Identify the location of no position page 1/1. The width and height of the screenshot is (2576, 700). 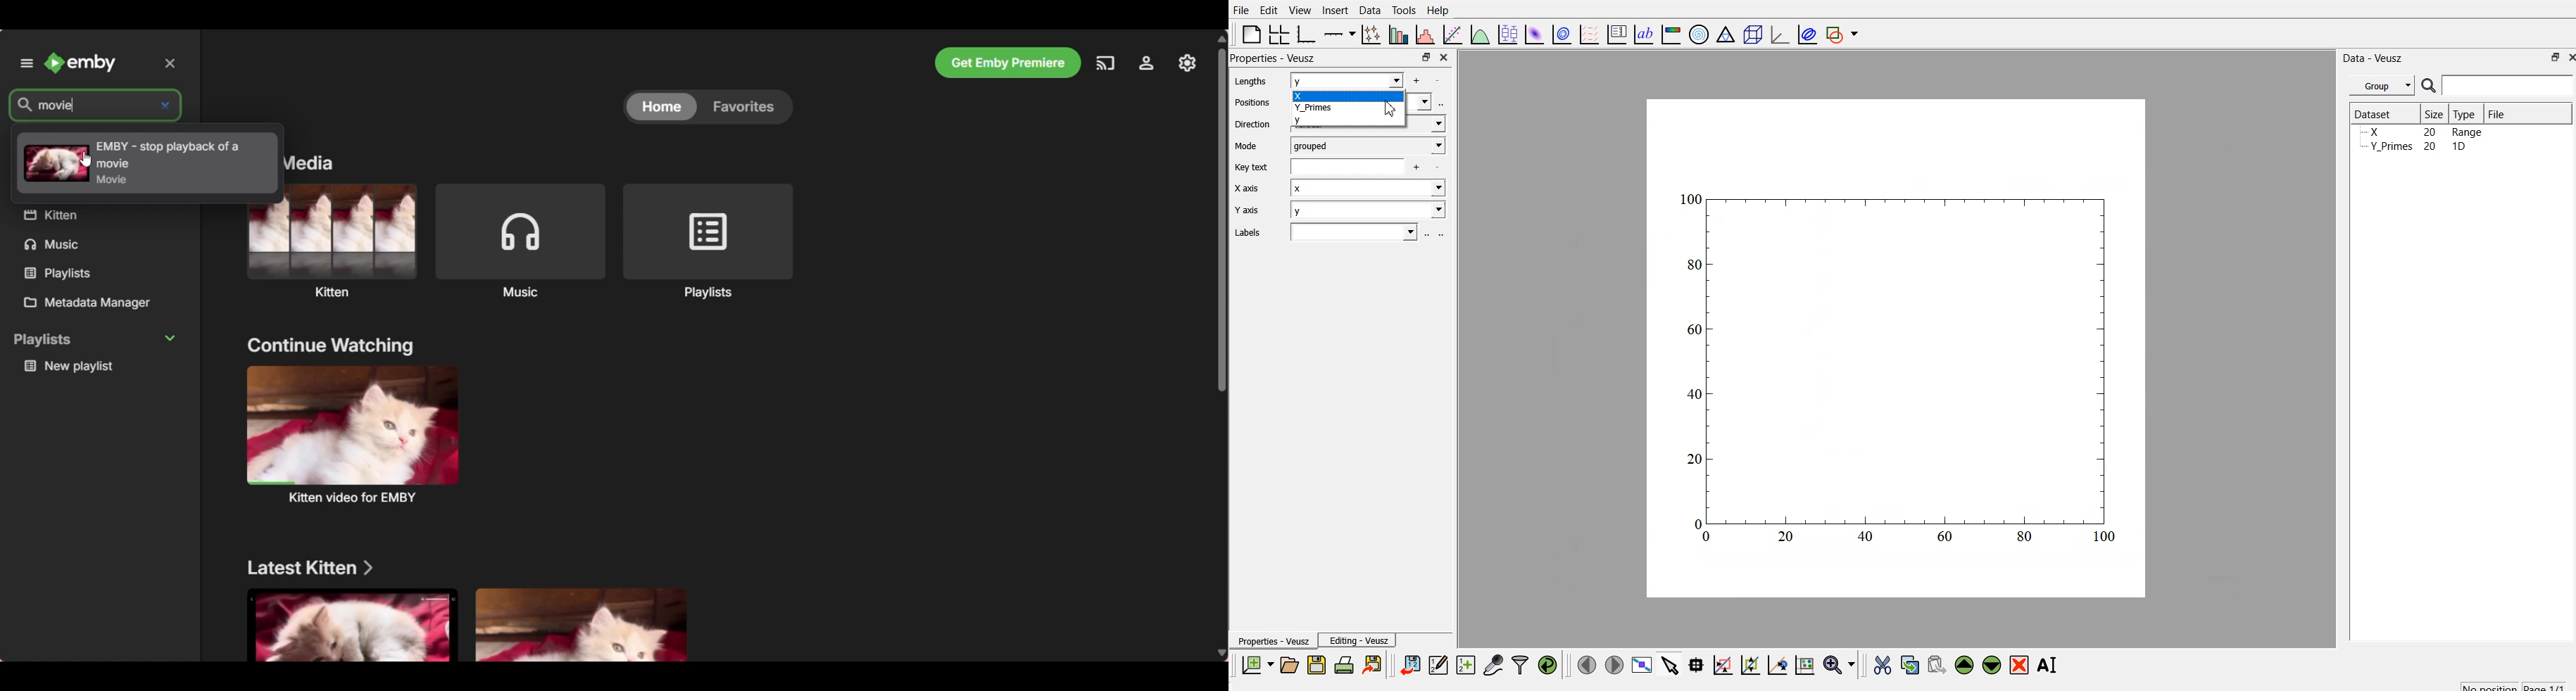
(2506, 684).